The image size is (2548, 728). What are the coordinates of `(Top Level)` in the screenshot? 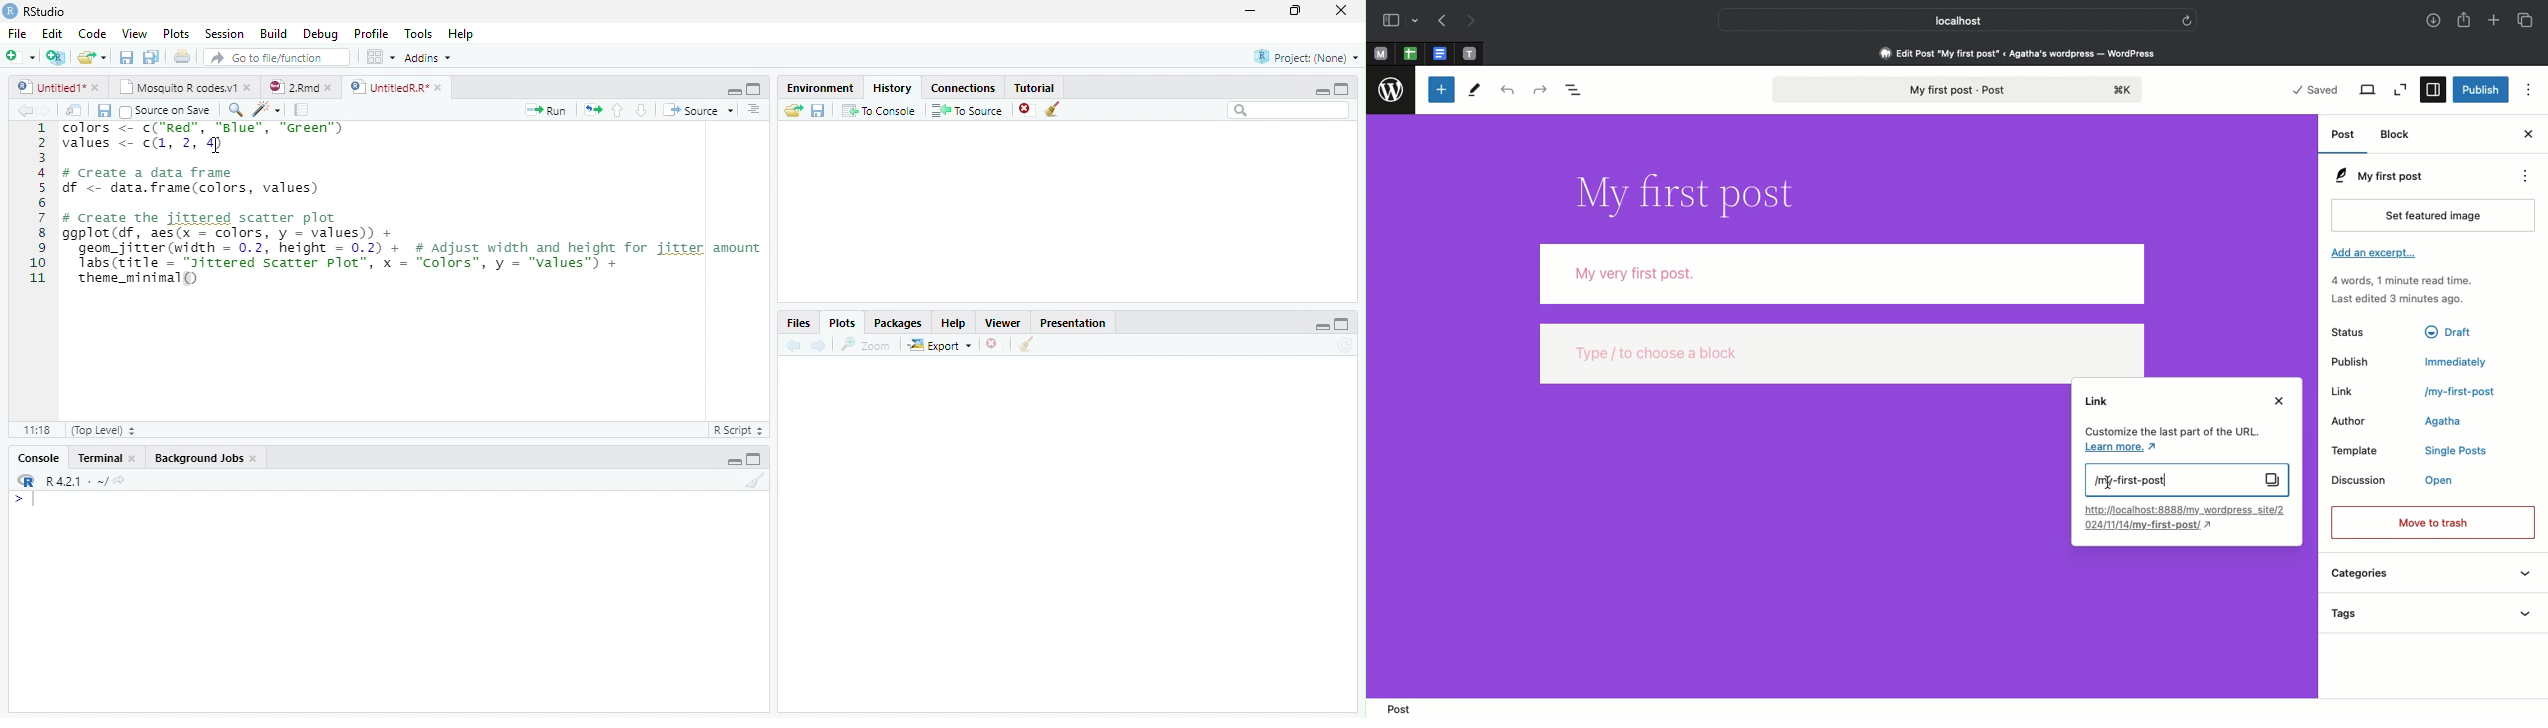 It's located at (102, 430).